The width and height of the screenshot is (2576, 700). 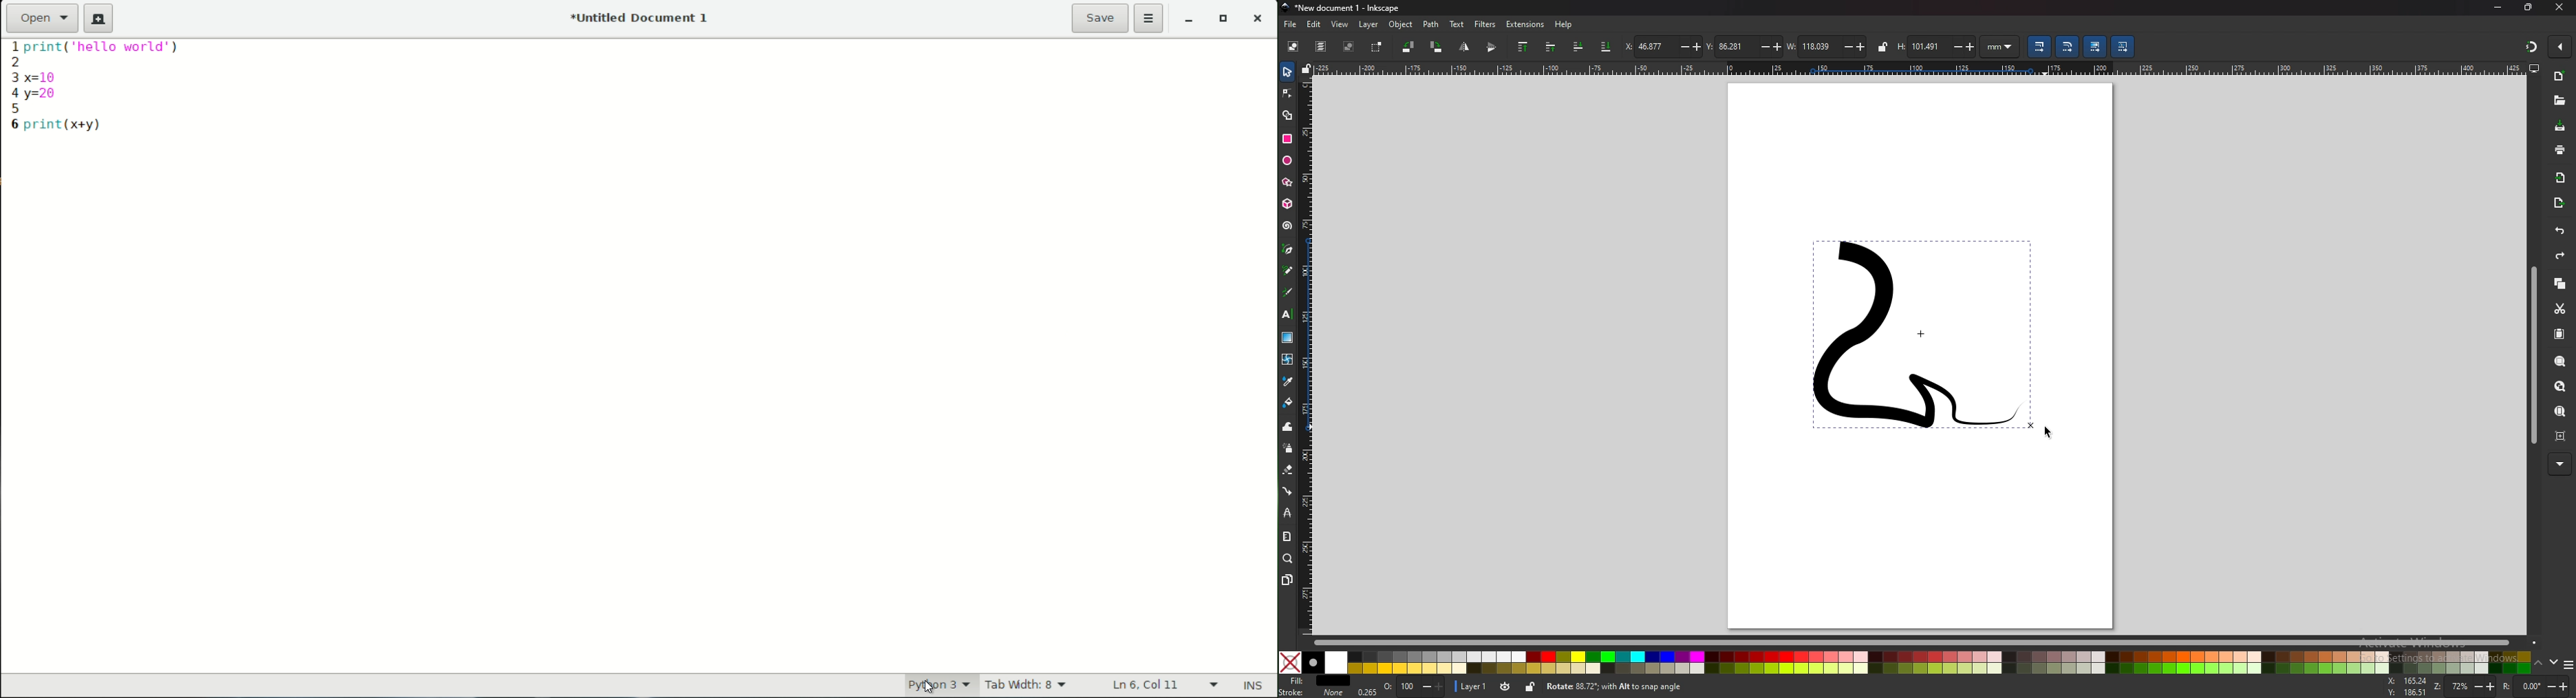 What do you see at coordinates (1320, 46) in the screenshot?
I see `select all in all layers` at bounding box center [1320, 46].